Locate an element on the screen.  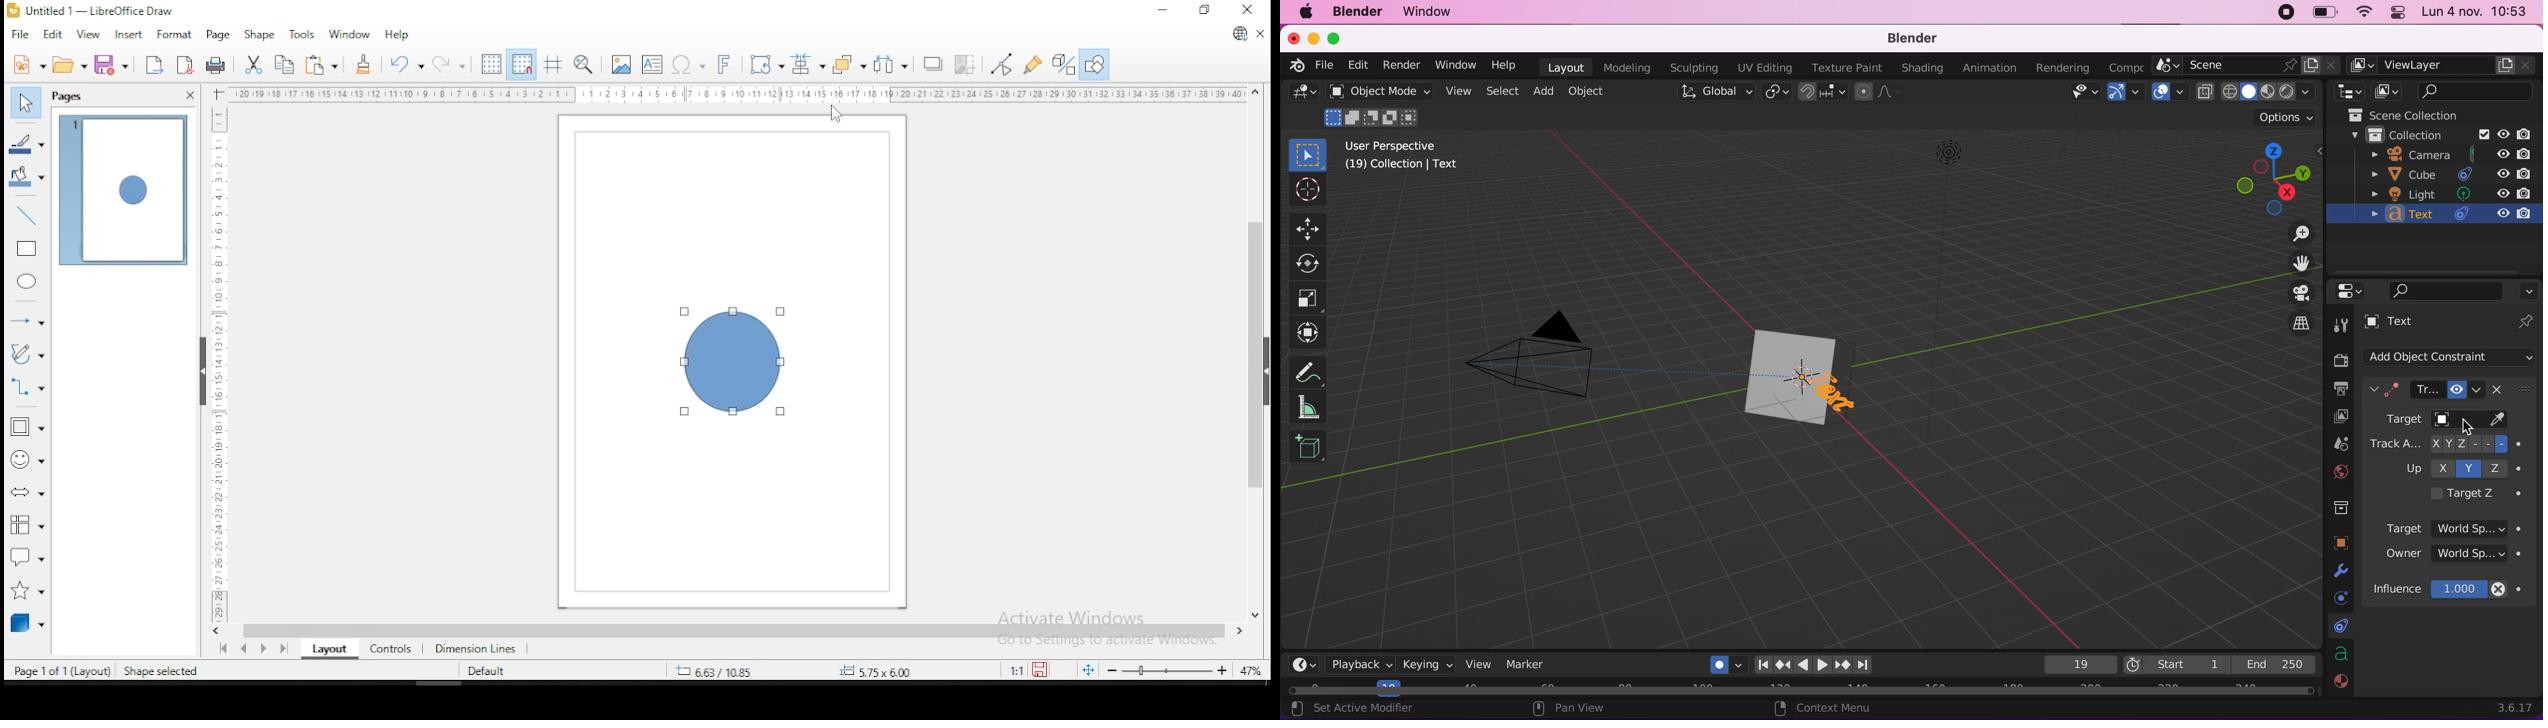
fir document to window is located at coordinates (1085, 669).